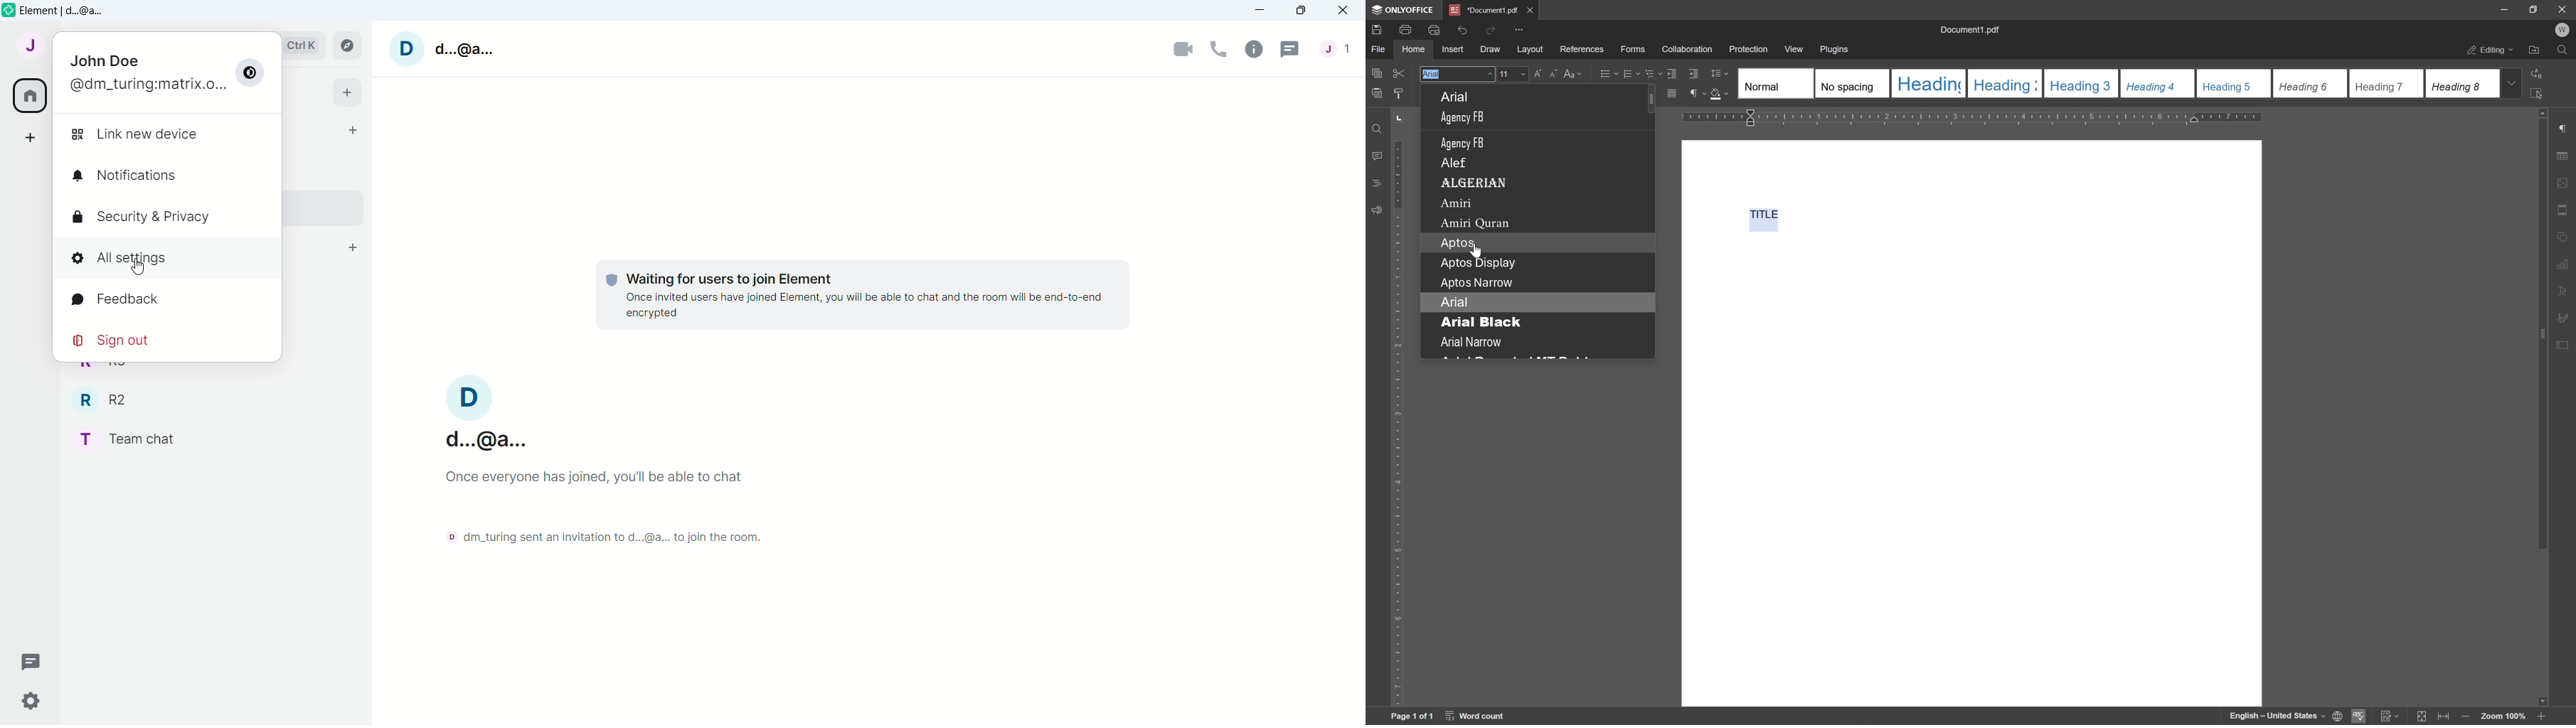 This screenshot has width=2576, height=728. I want to click on Once invited users have joined, you will be able to chat and the room will be end to end encrypted., so click(868, 307).